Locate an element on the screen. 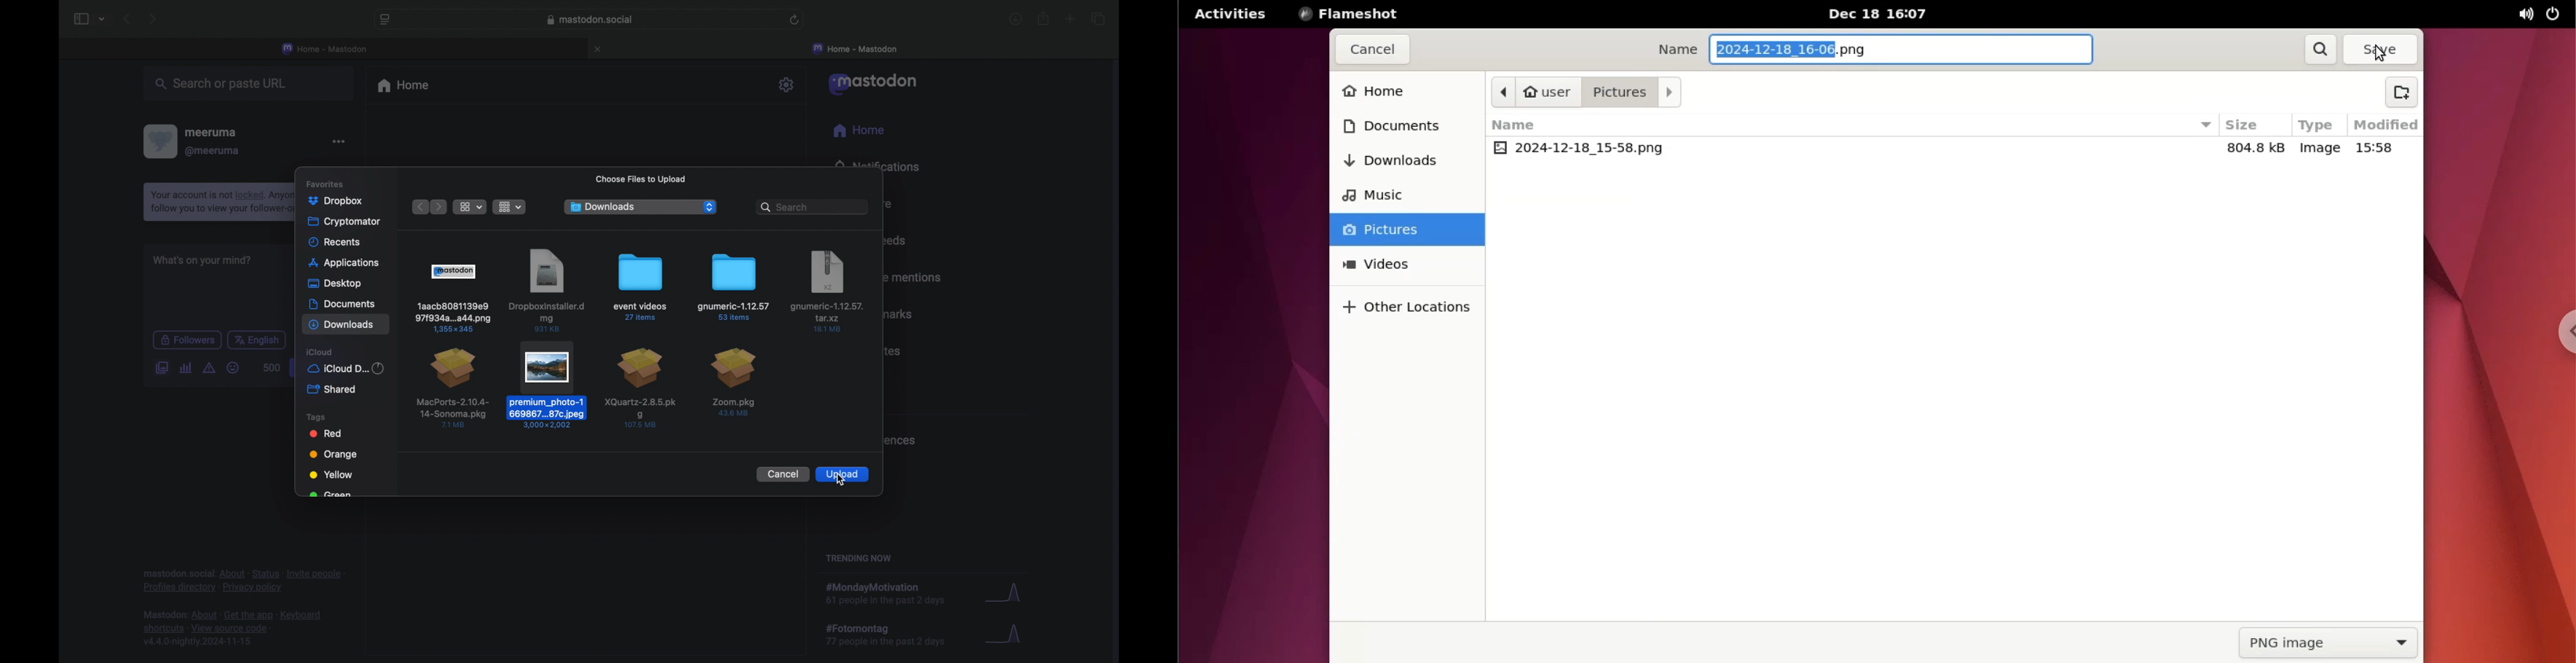 The height and width of the screenshot is (672, 2576). file is located at coordinates (736, 383).